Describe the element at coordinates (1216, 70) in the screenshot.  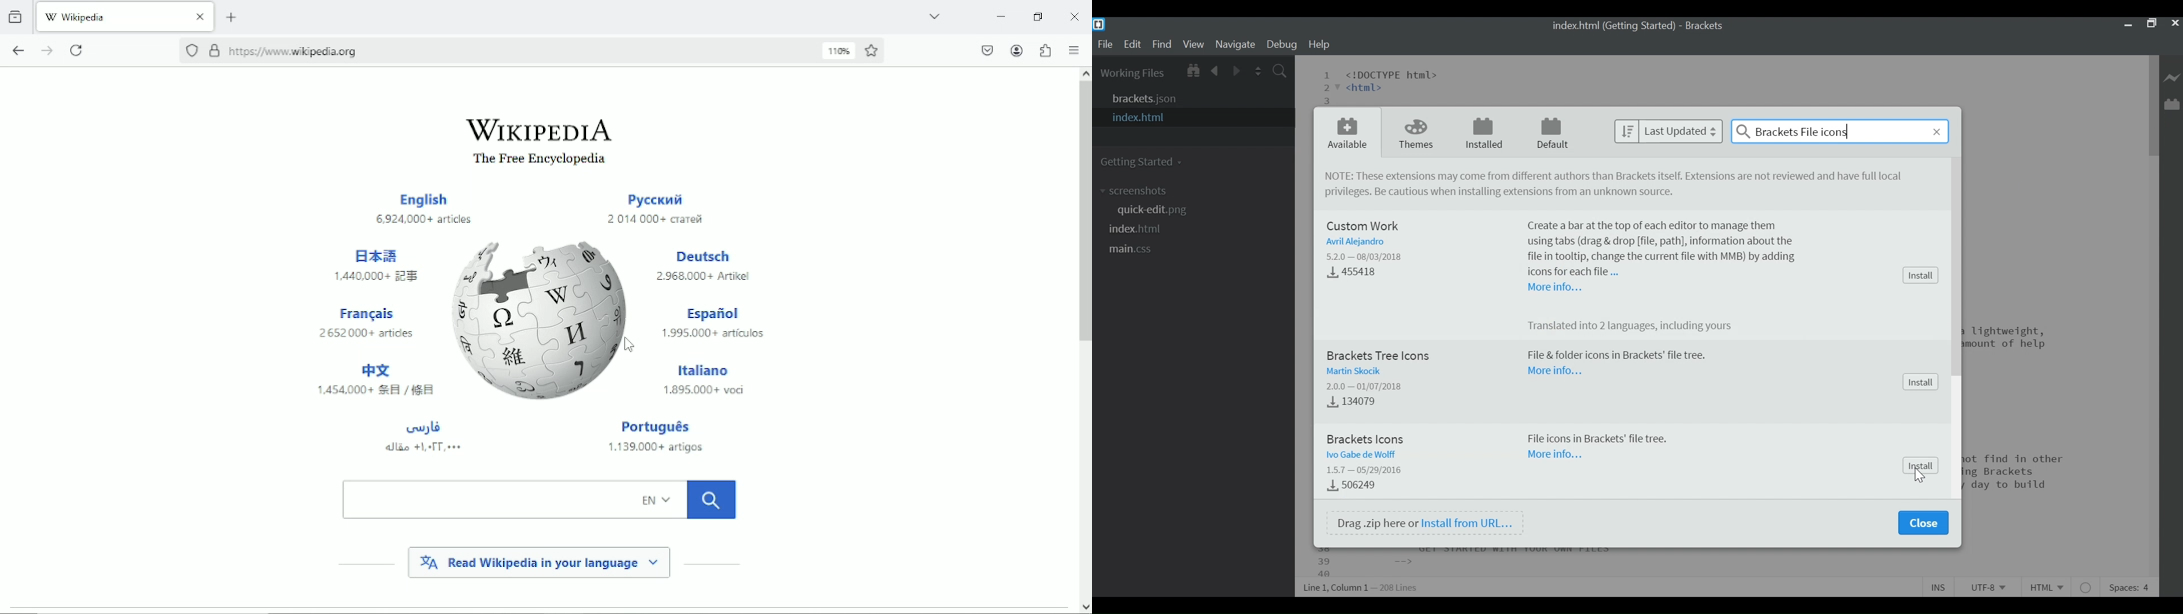
I see `Navigate Backward` at that location.